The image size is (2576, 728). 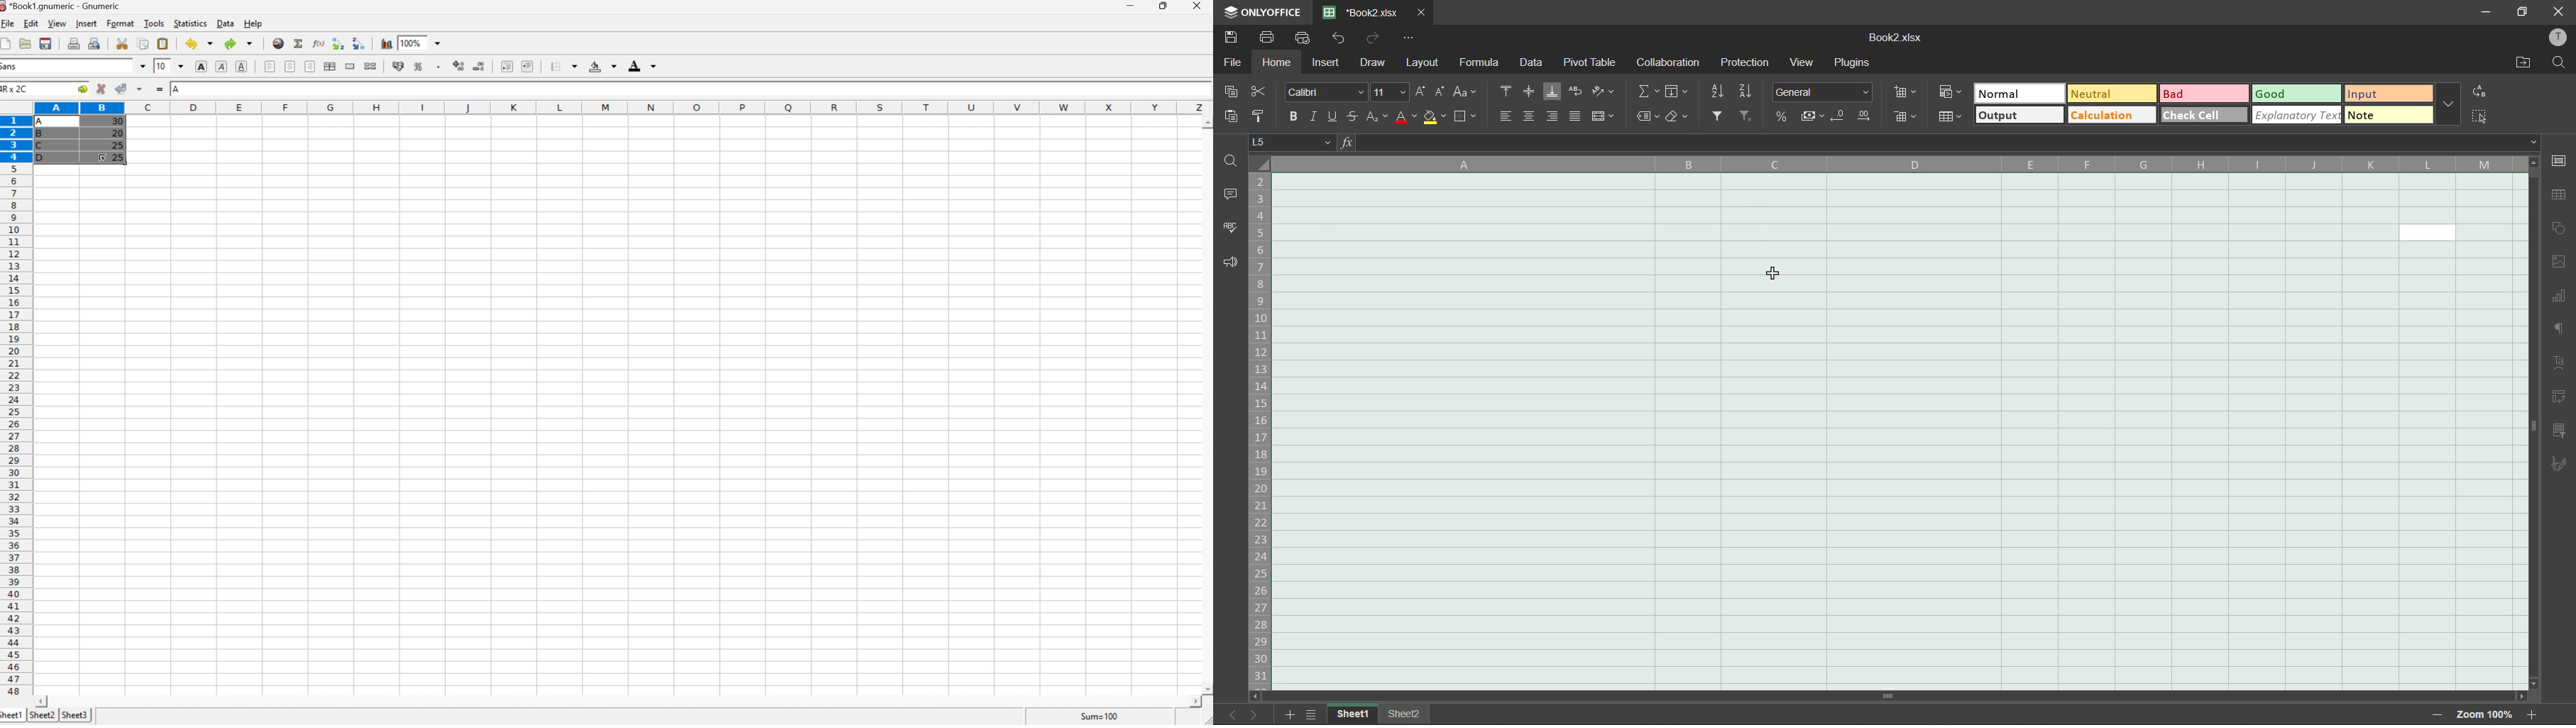 I want to click on Redo, so click(x=237, y=42).